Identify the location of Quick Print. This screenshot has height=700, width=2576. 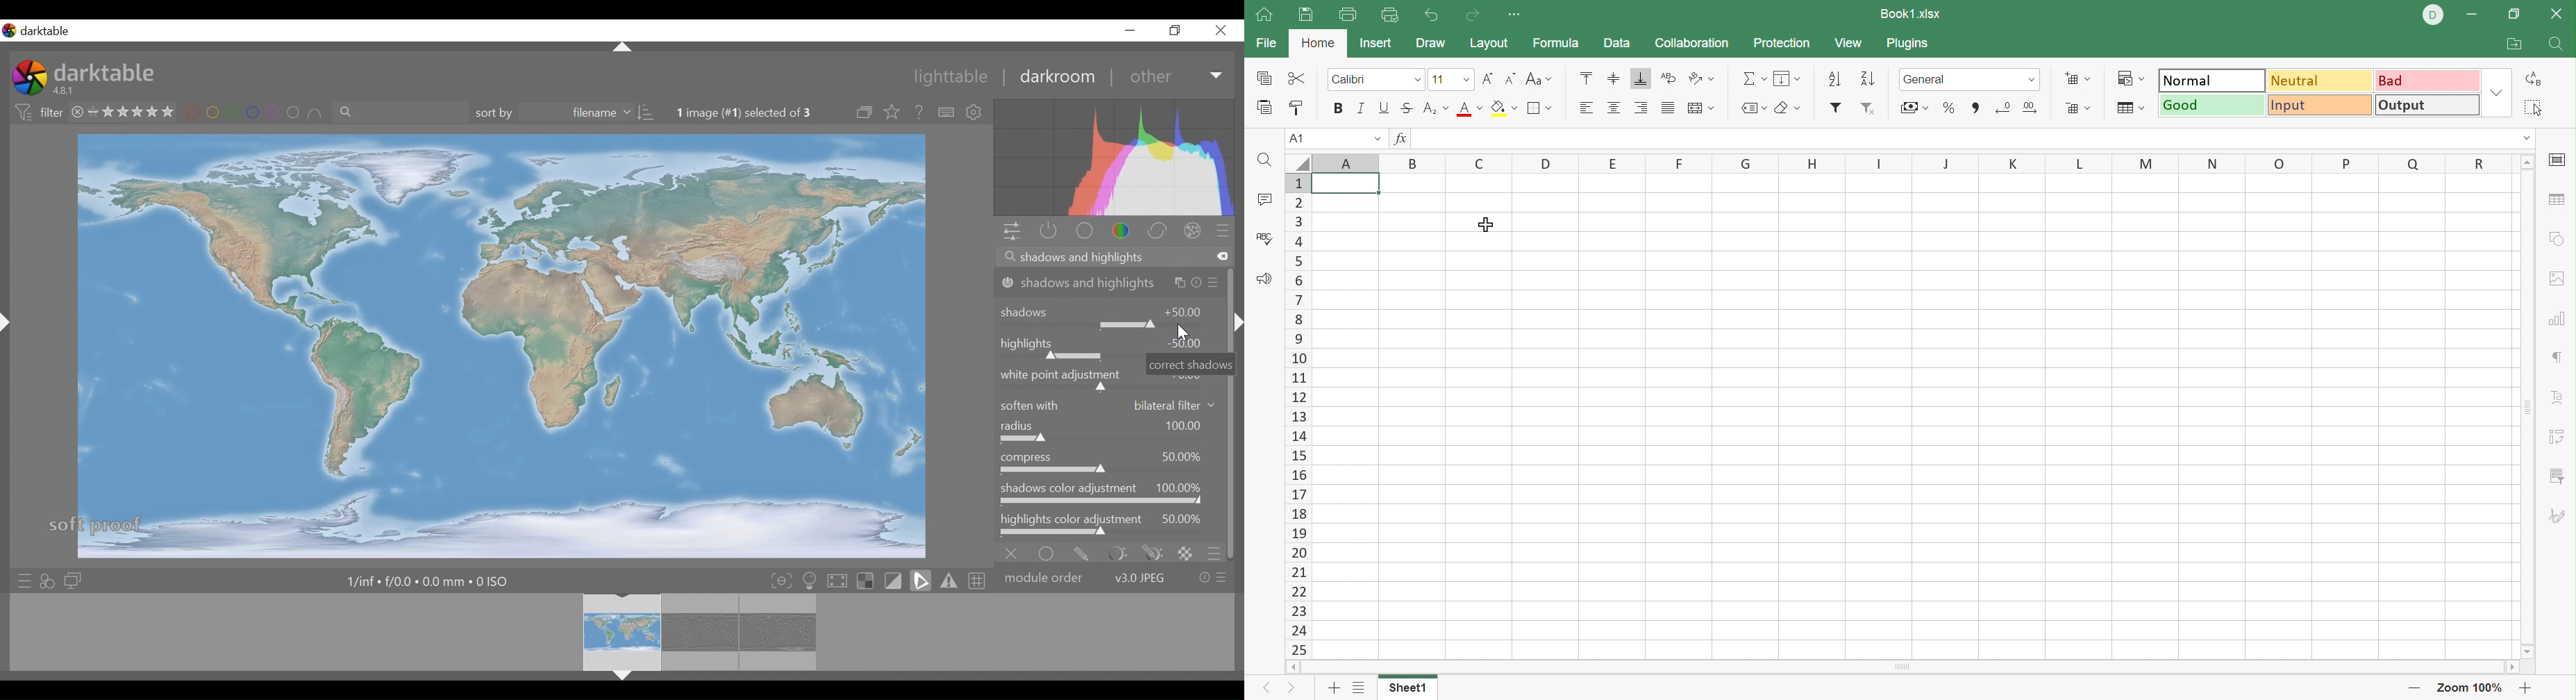
(1391, 17).